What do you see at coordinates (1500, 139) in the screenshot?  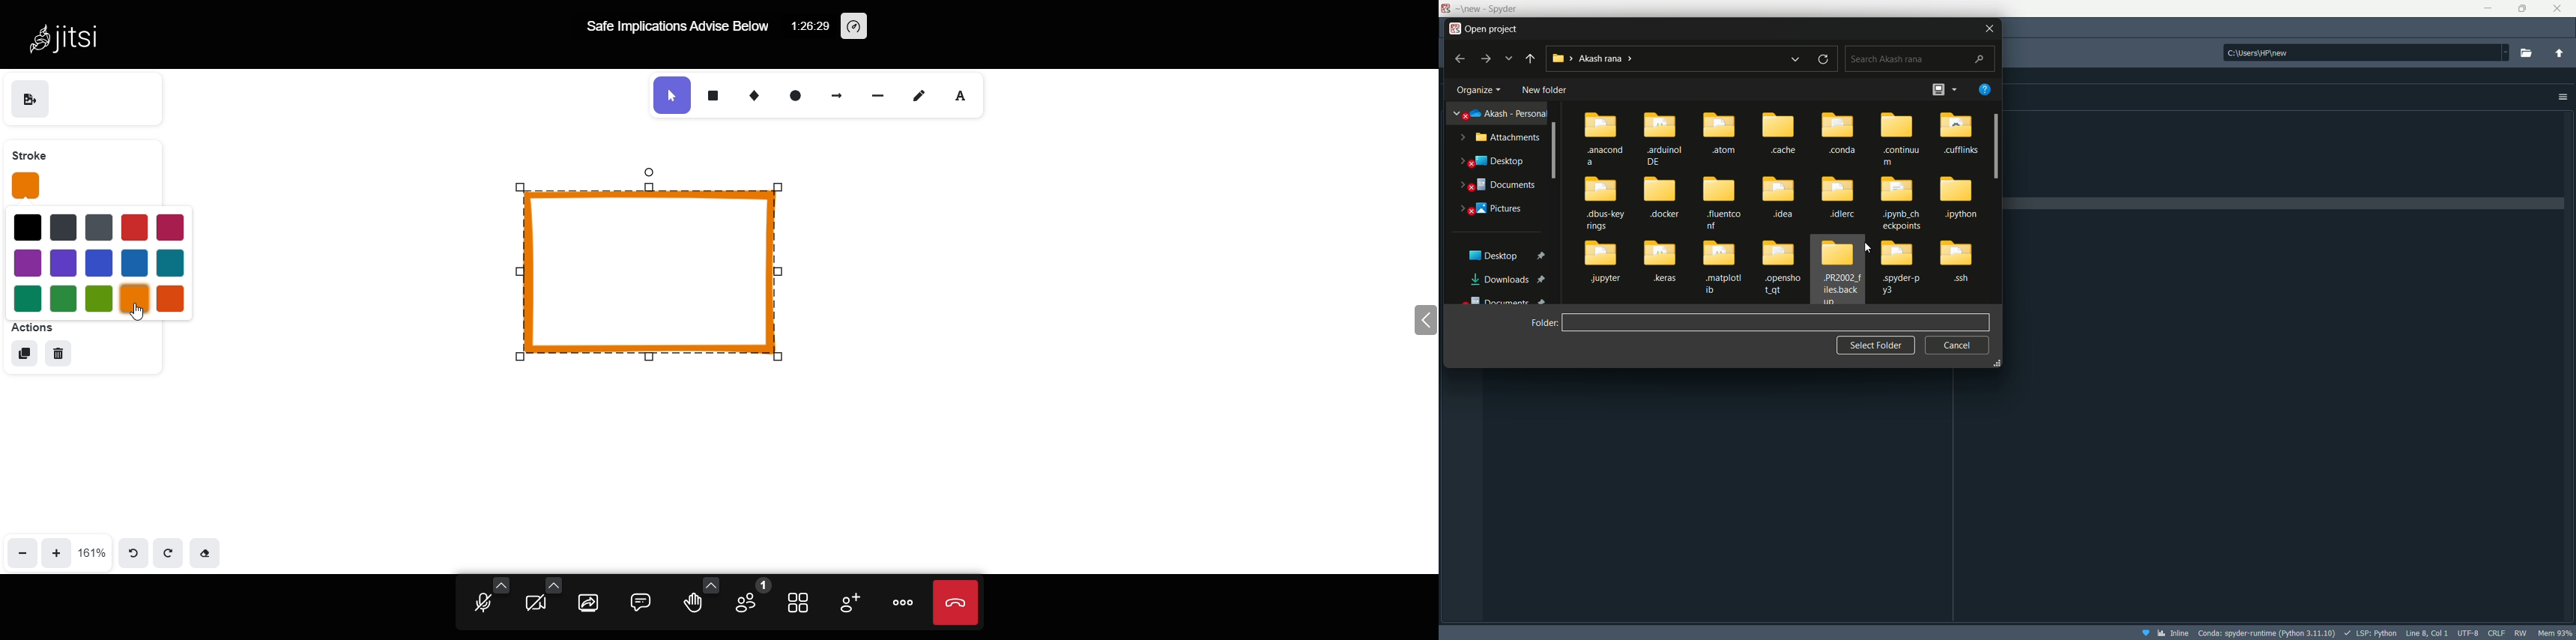 I see `attachments` at bounding box center [1500, 139].